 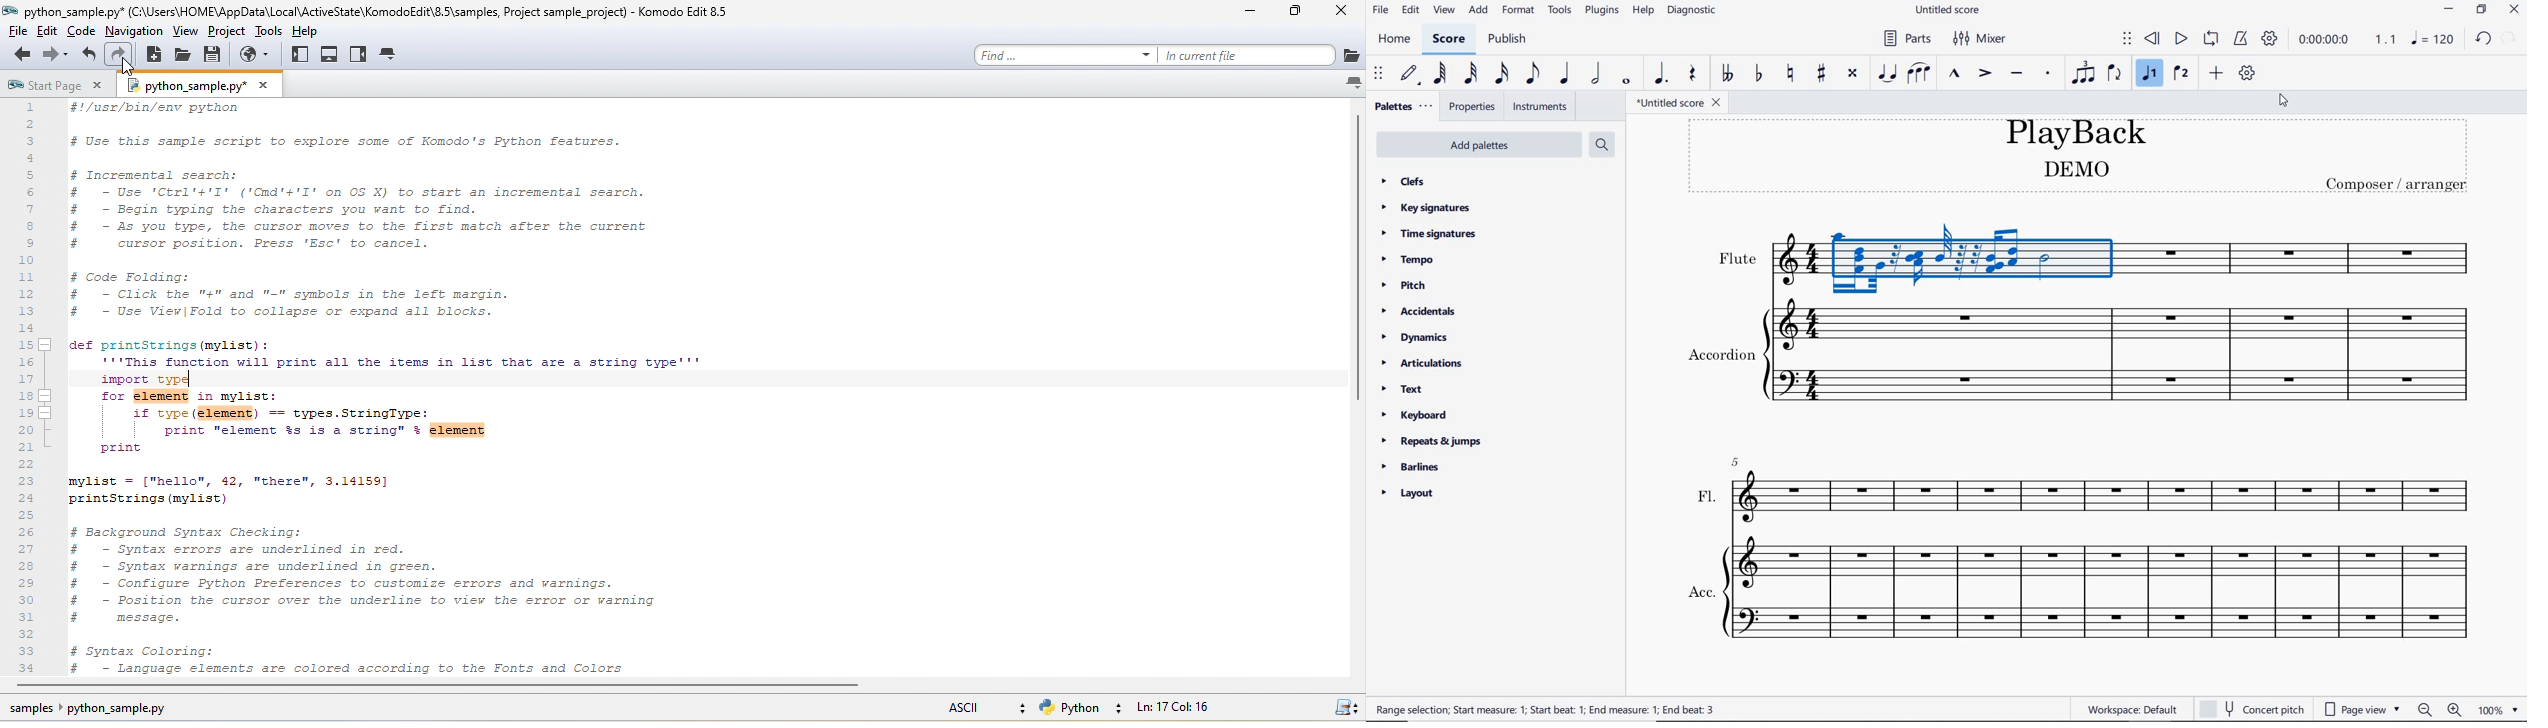 What do you see at coordinates (2083, 591) in the screenshot?
I see `ACC.` at bounding box center [2083, 591].